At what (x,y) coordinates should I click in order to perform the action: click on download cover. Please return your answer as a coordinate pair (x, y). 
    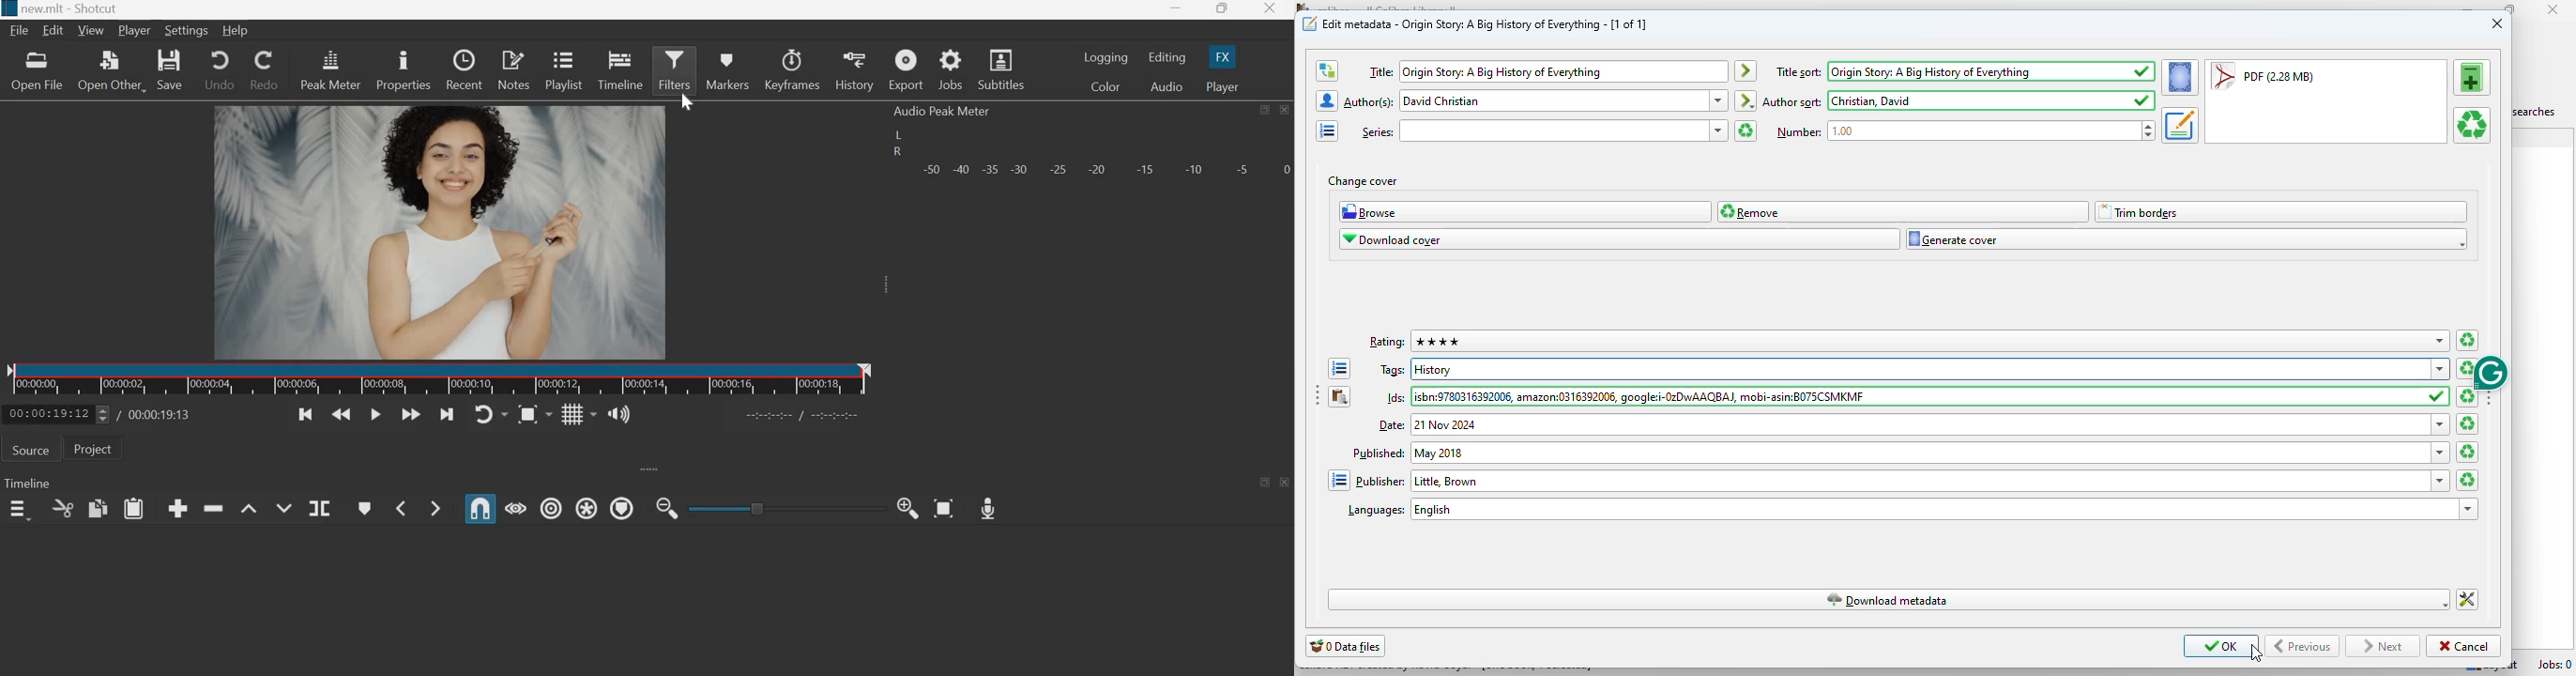
    Looking at the image, I should click on (1621, 239).